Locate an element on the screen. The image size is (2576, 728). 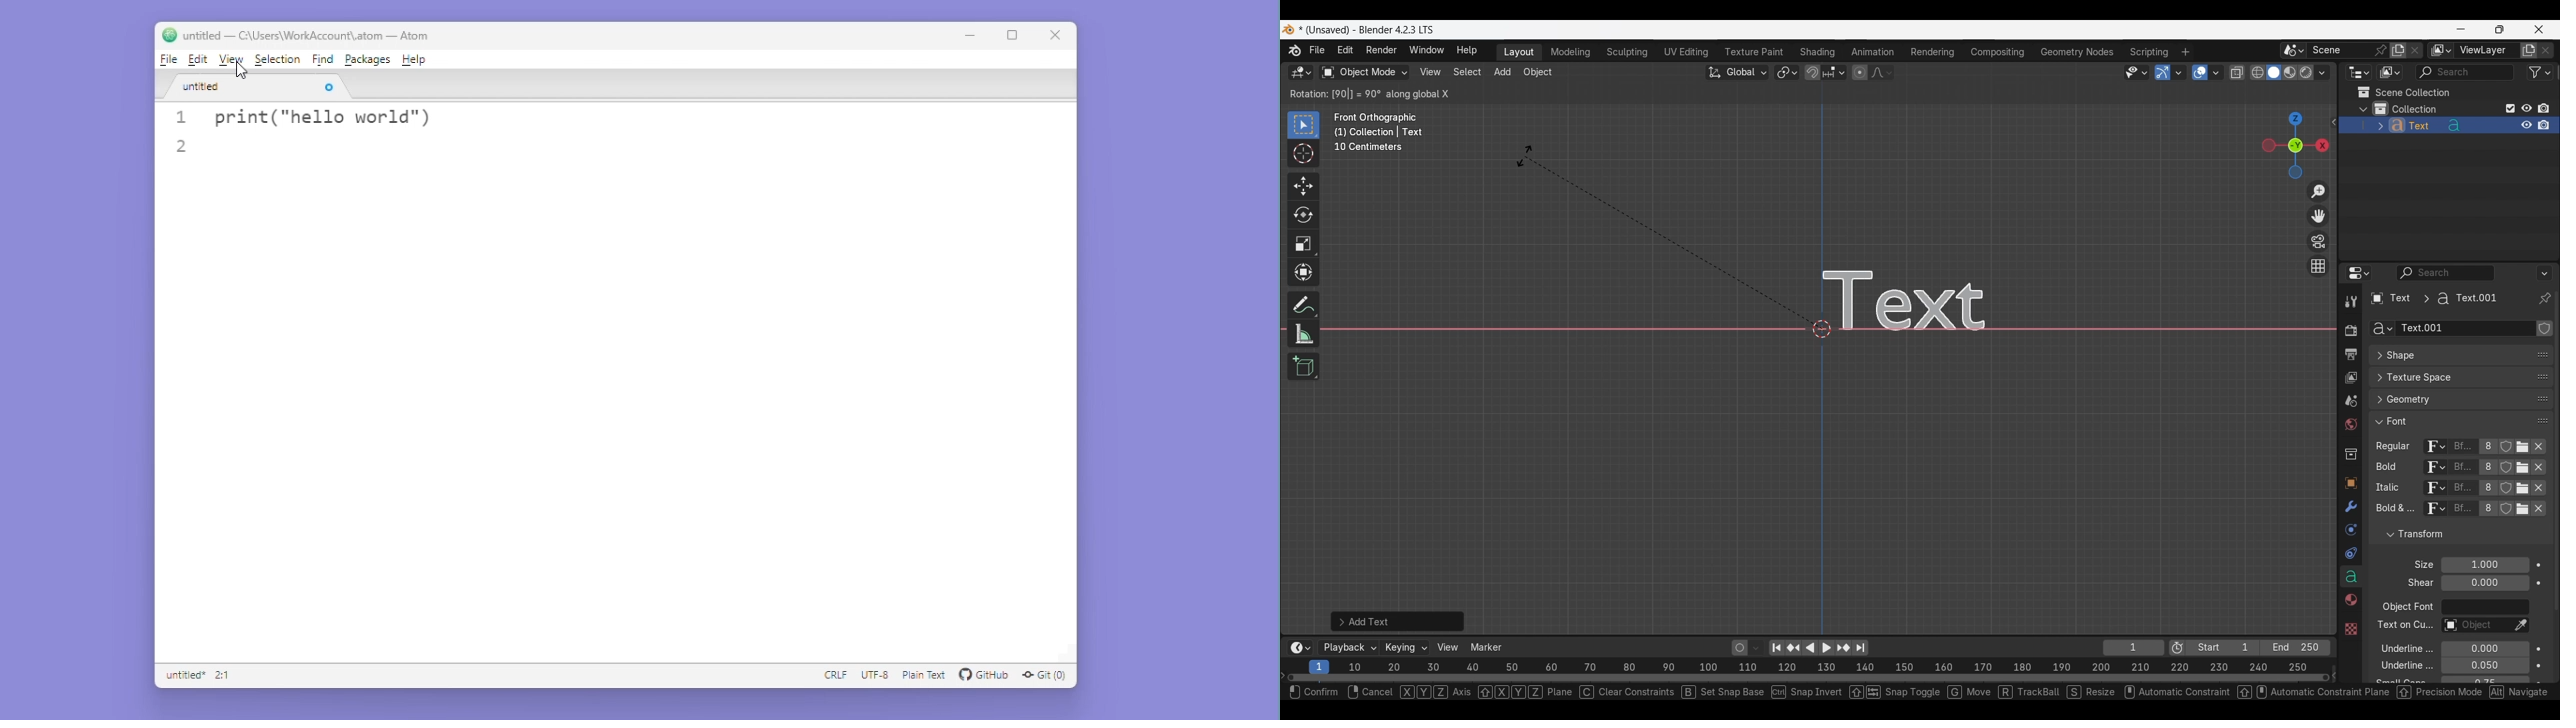
Frames timeline slider is located at coordinates (1807, 679).